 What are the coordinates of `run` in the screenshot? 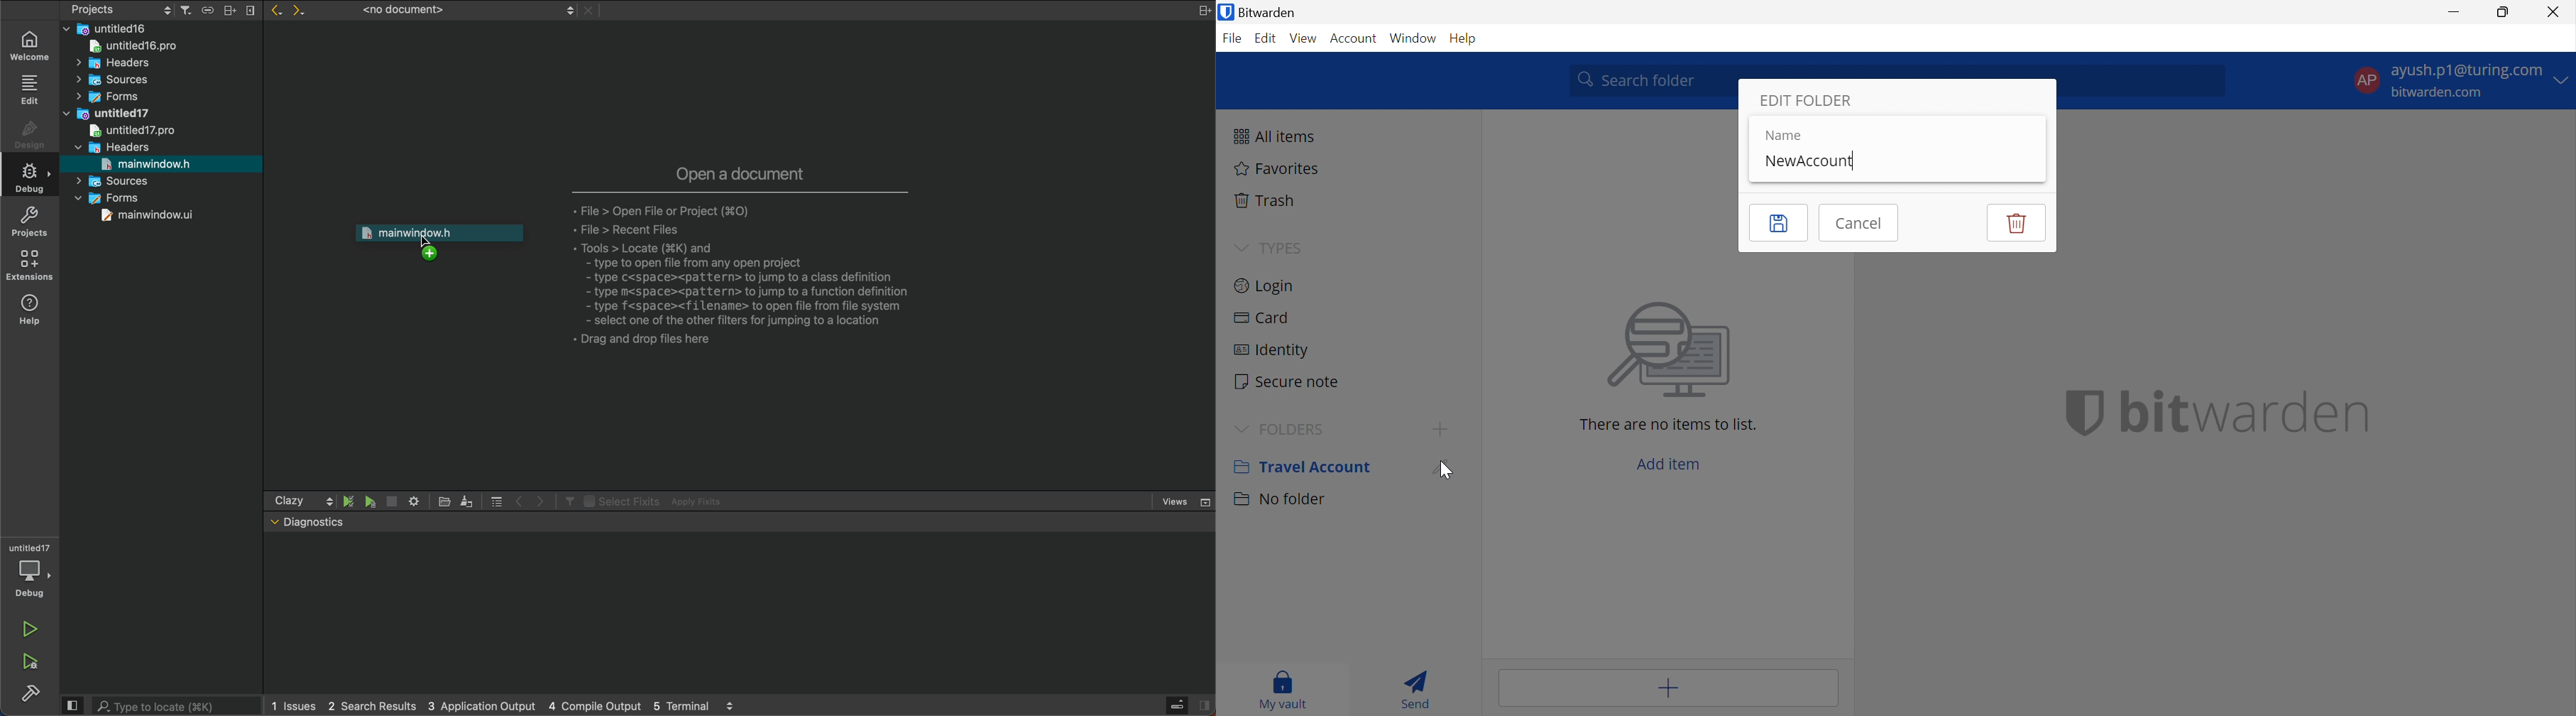 It's located at (30, 629).